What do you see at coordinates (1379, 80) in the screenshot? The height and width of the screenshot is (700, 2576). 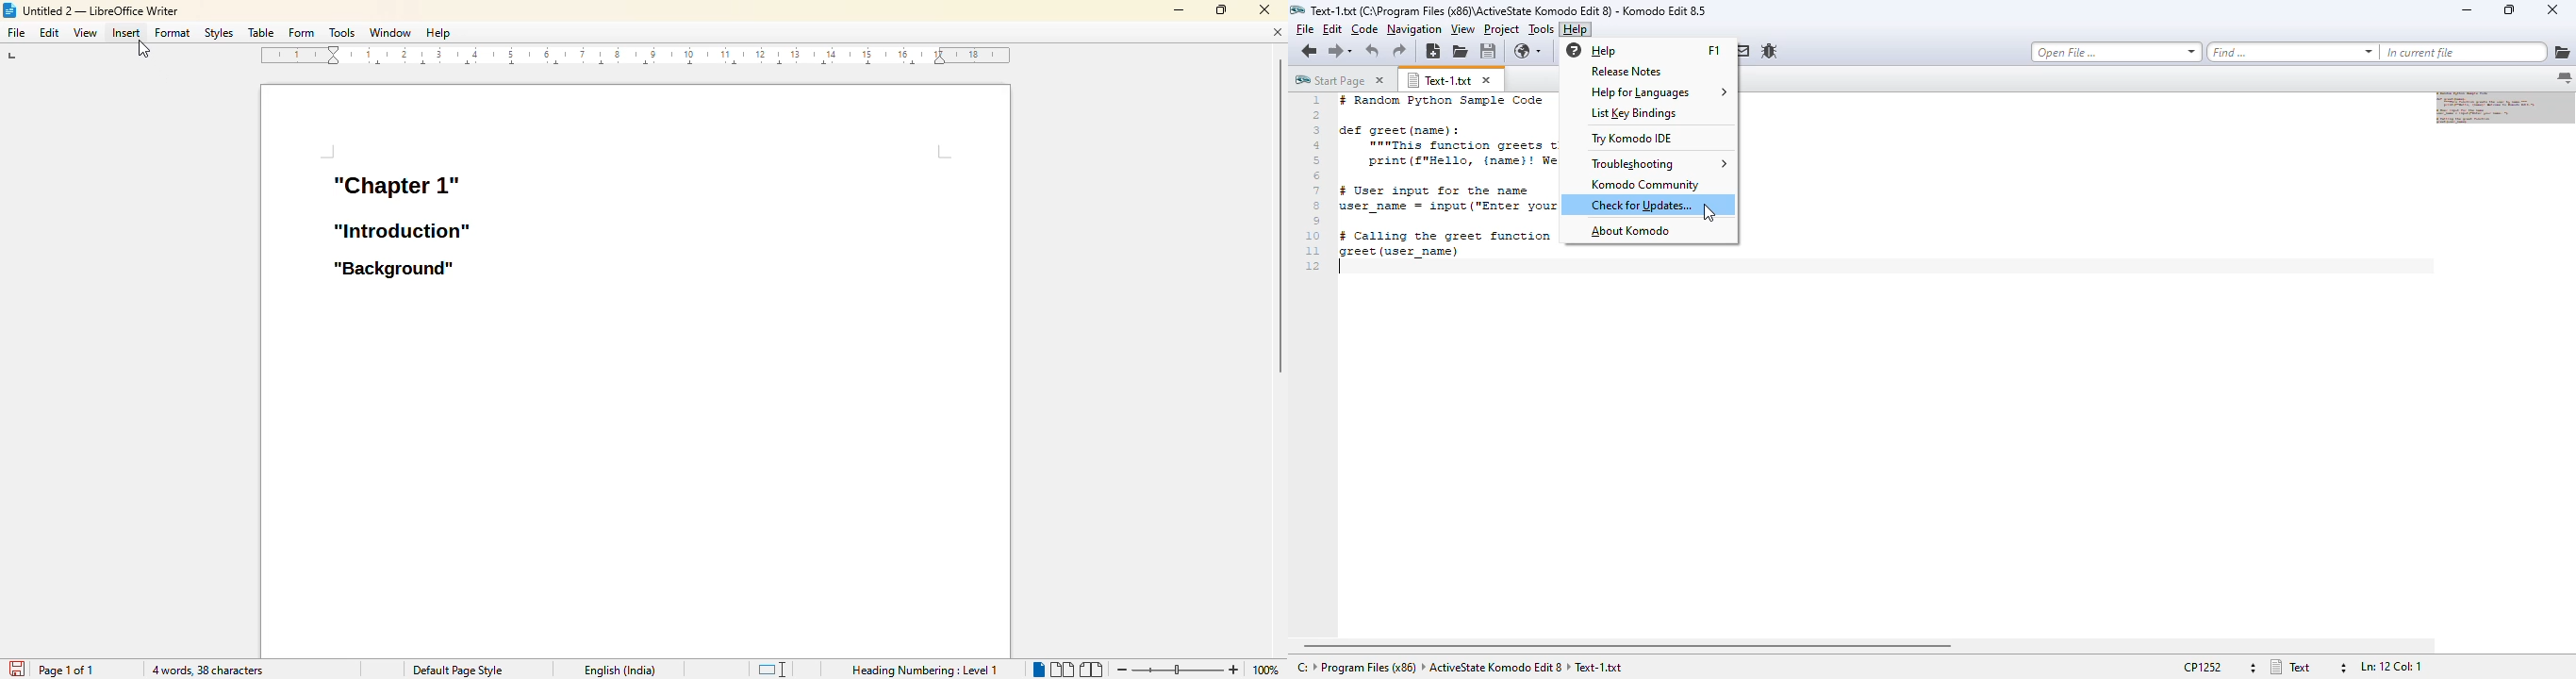 I see `close tab` at bounding box center [1379, 80].